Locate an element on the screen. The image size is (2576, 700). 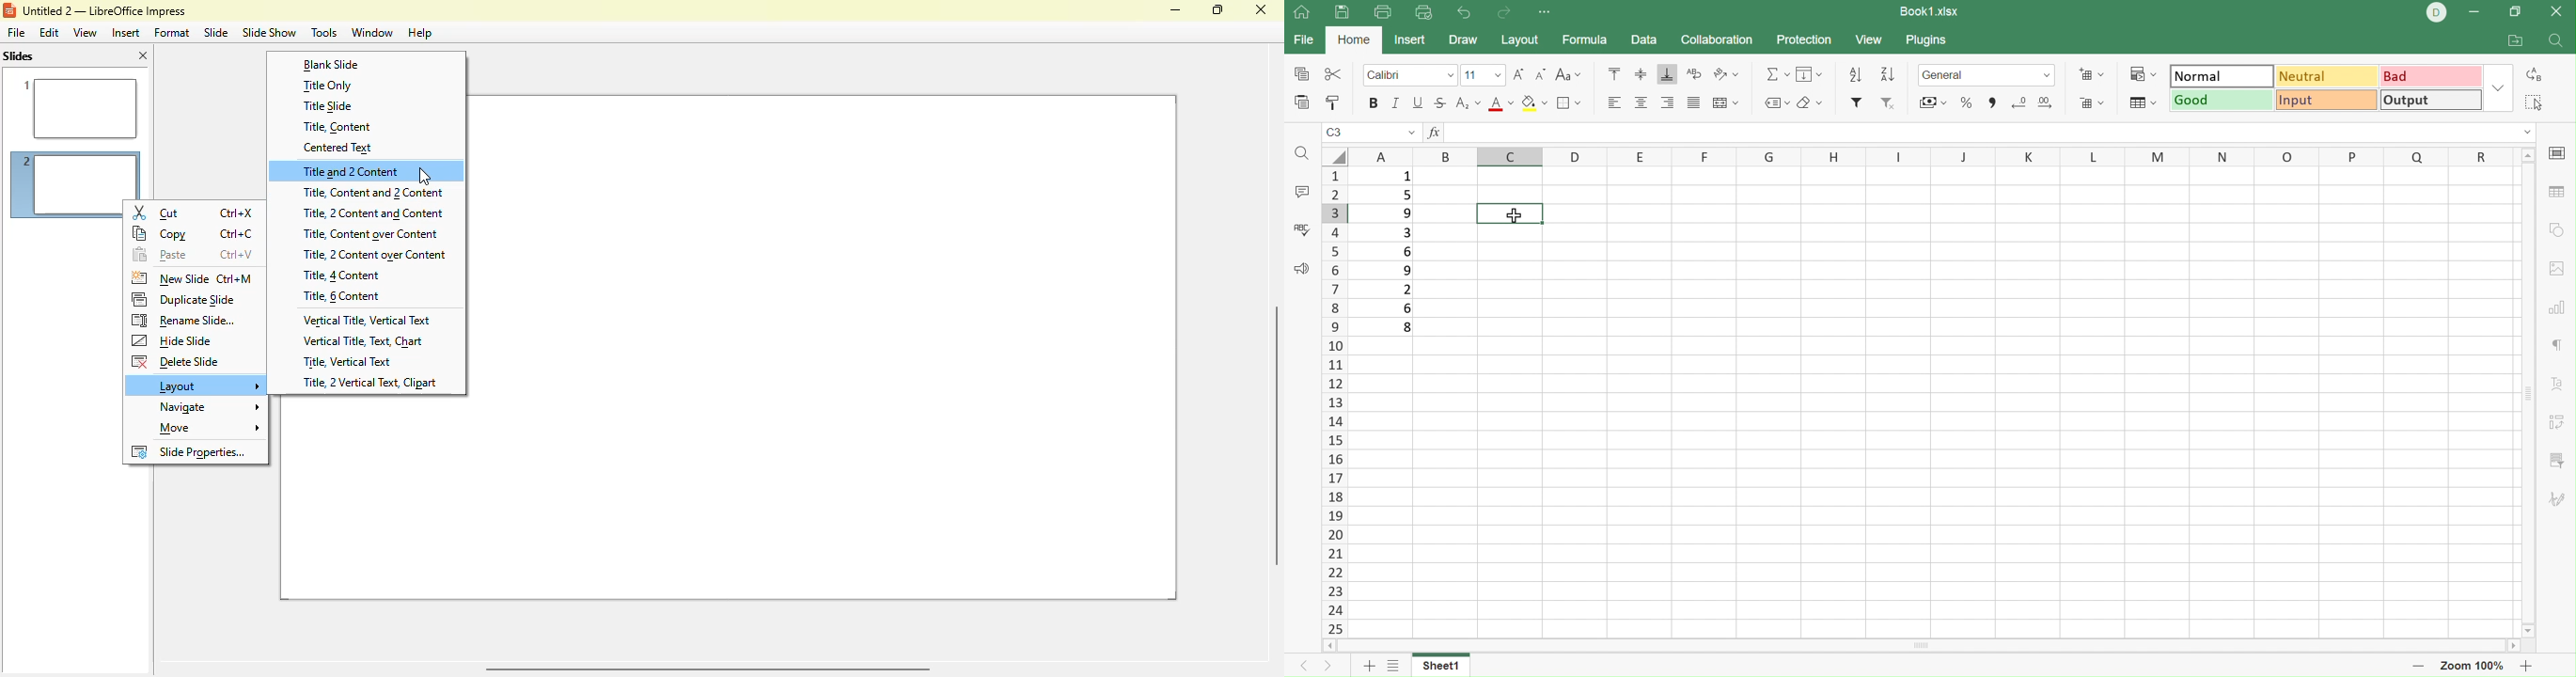
minimize is located at coordinates (1175, 10).